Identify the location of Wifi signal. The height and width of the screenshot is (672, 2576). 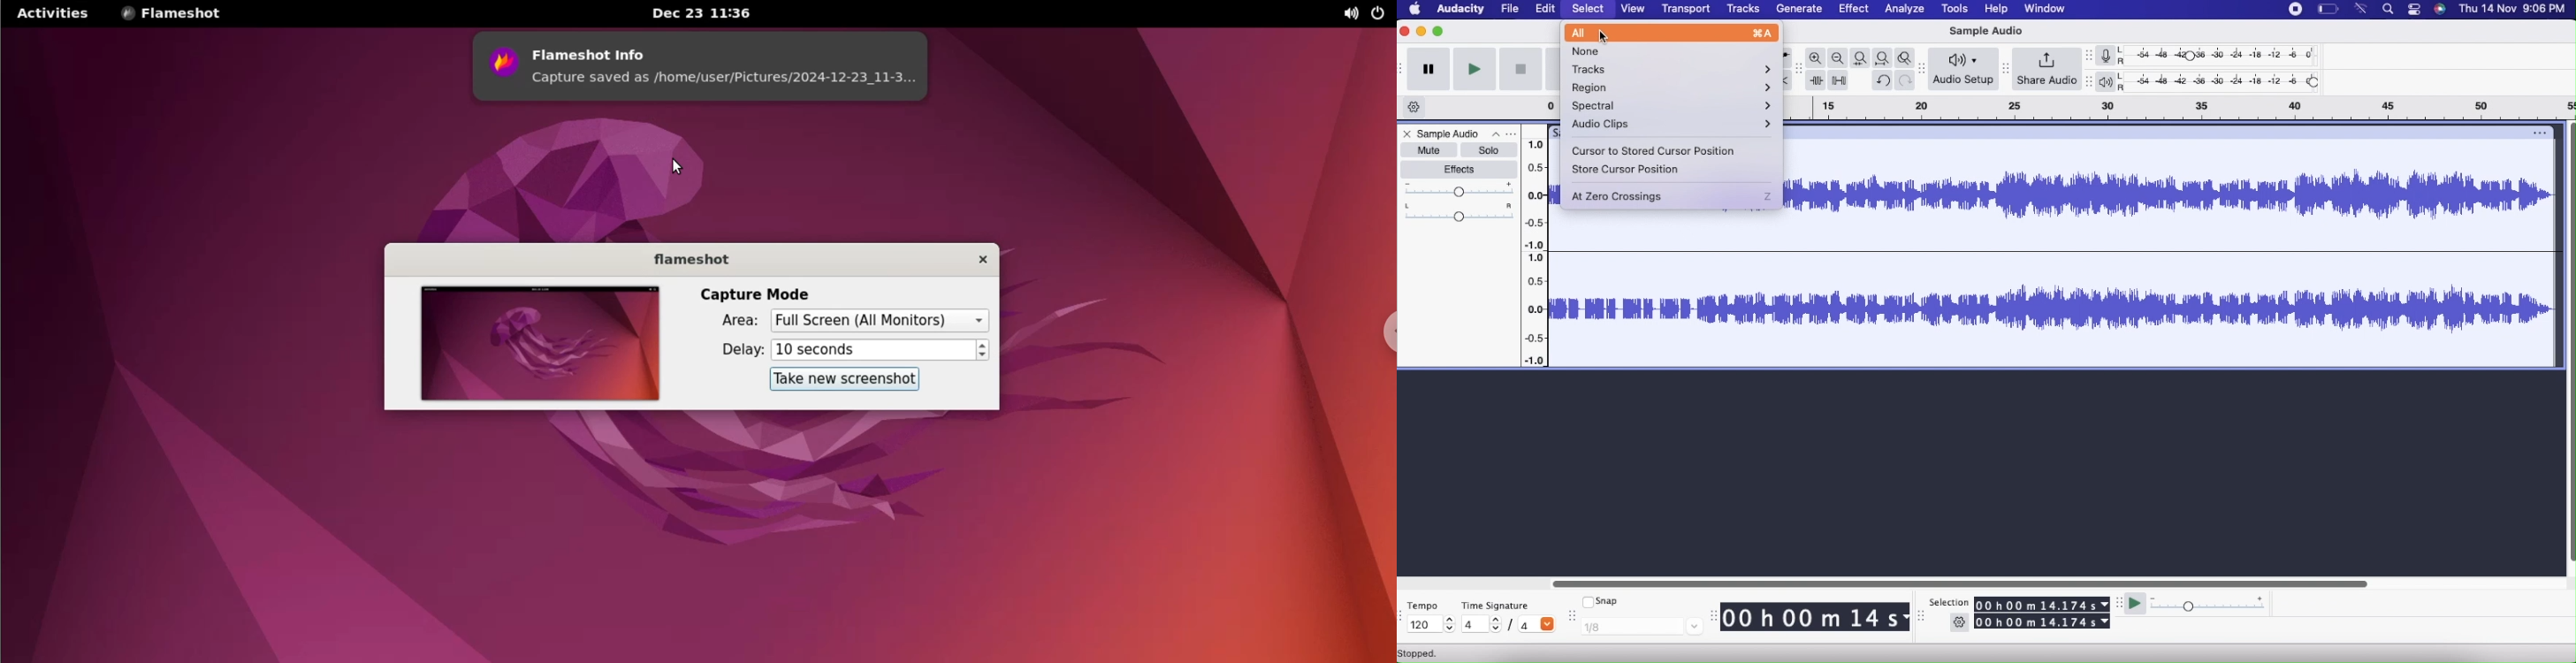
(2363, 10).